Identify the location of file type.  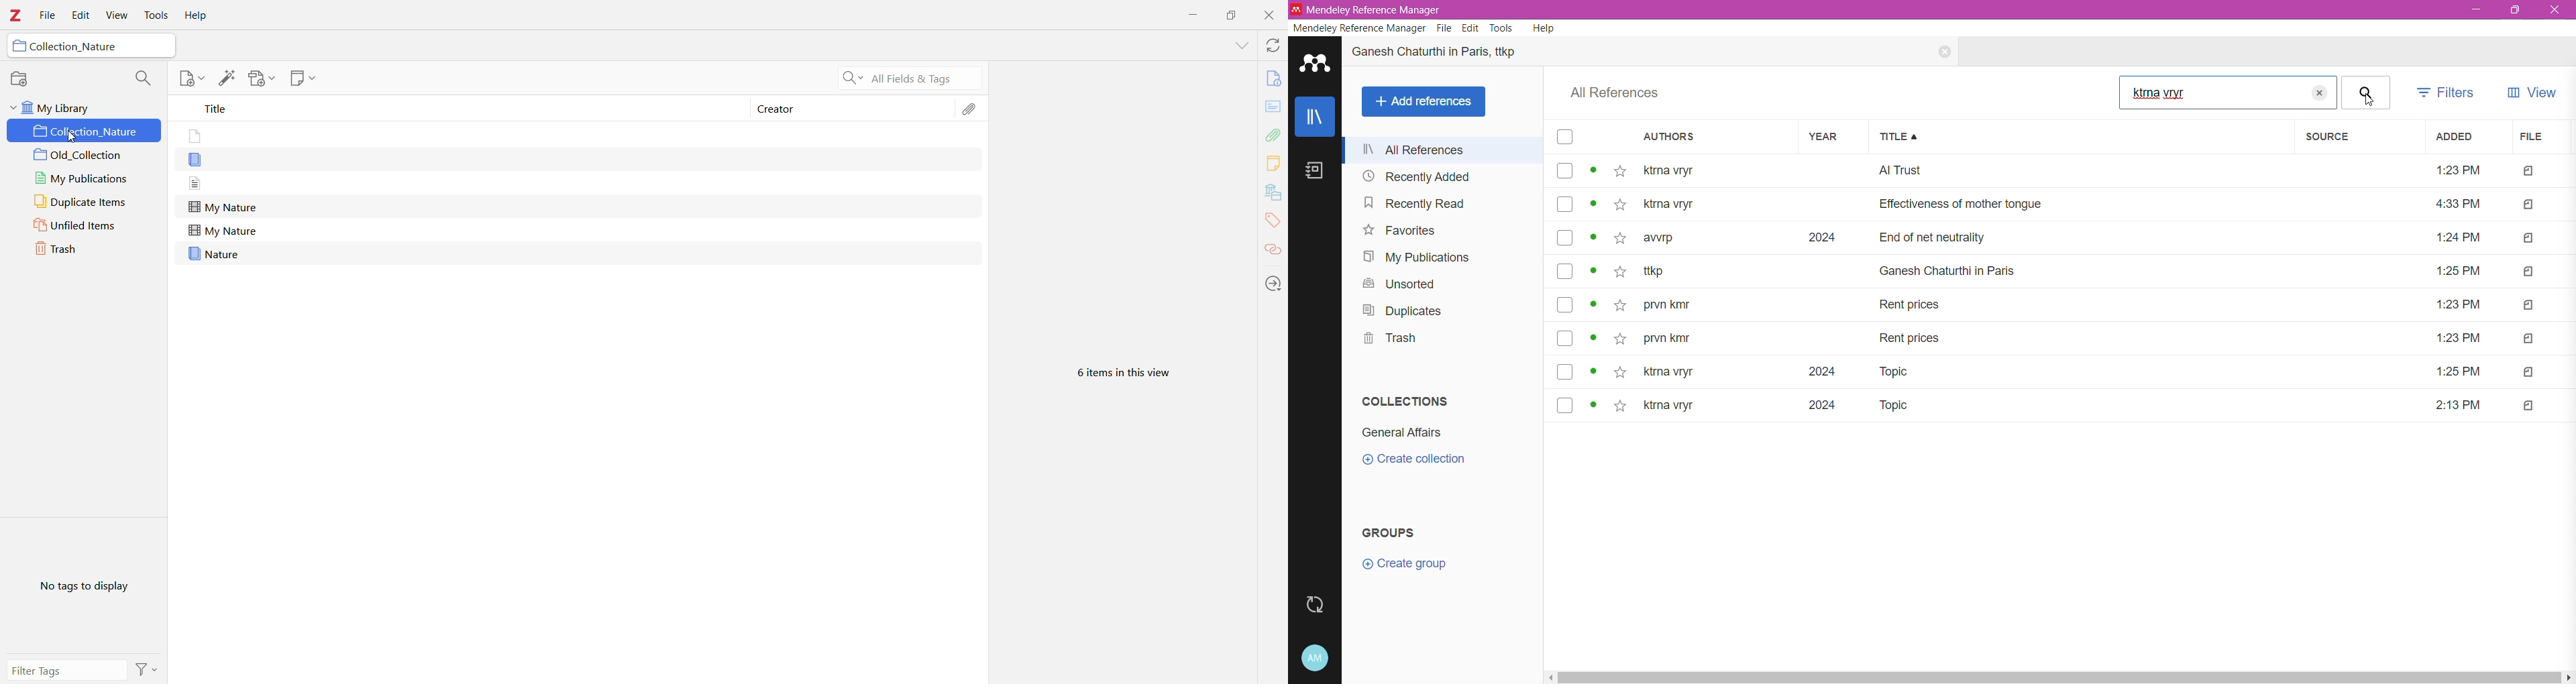
(2527, 272).